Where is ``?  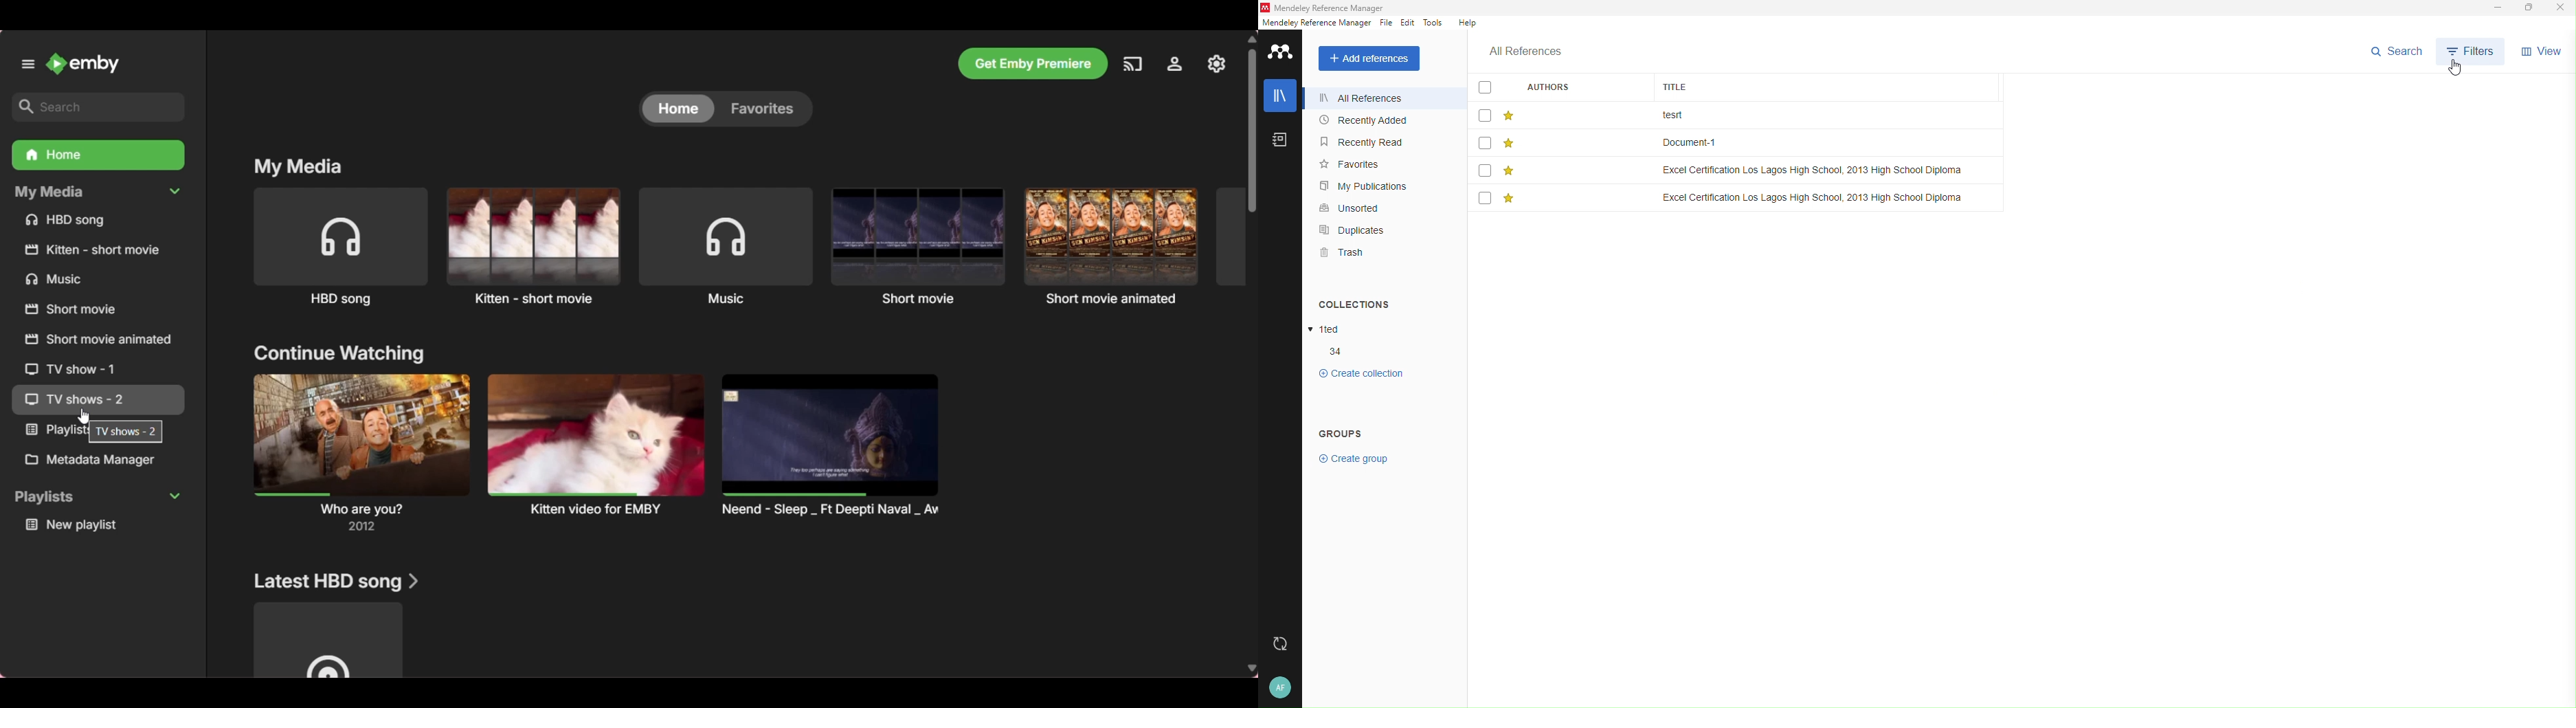  is located at coordinates (94, 432).